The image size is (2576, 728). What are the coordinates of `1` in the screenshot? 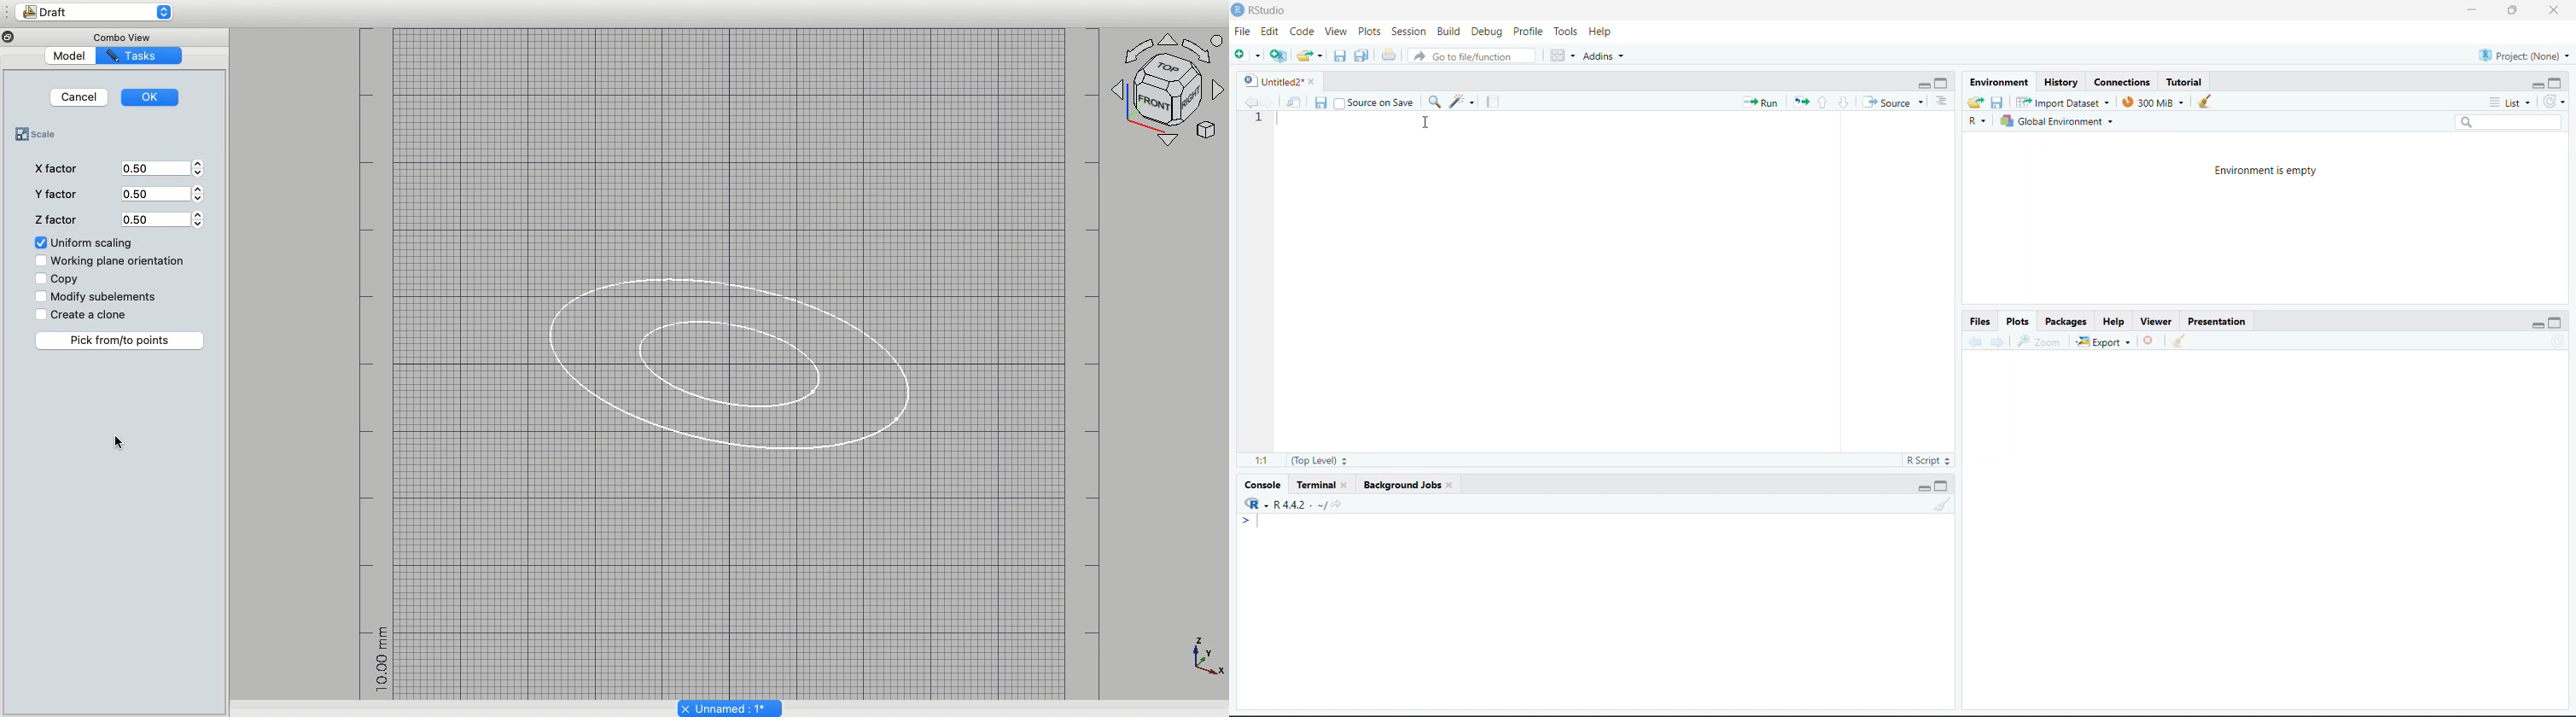 It's located at (1257, 119).